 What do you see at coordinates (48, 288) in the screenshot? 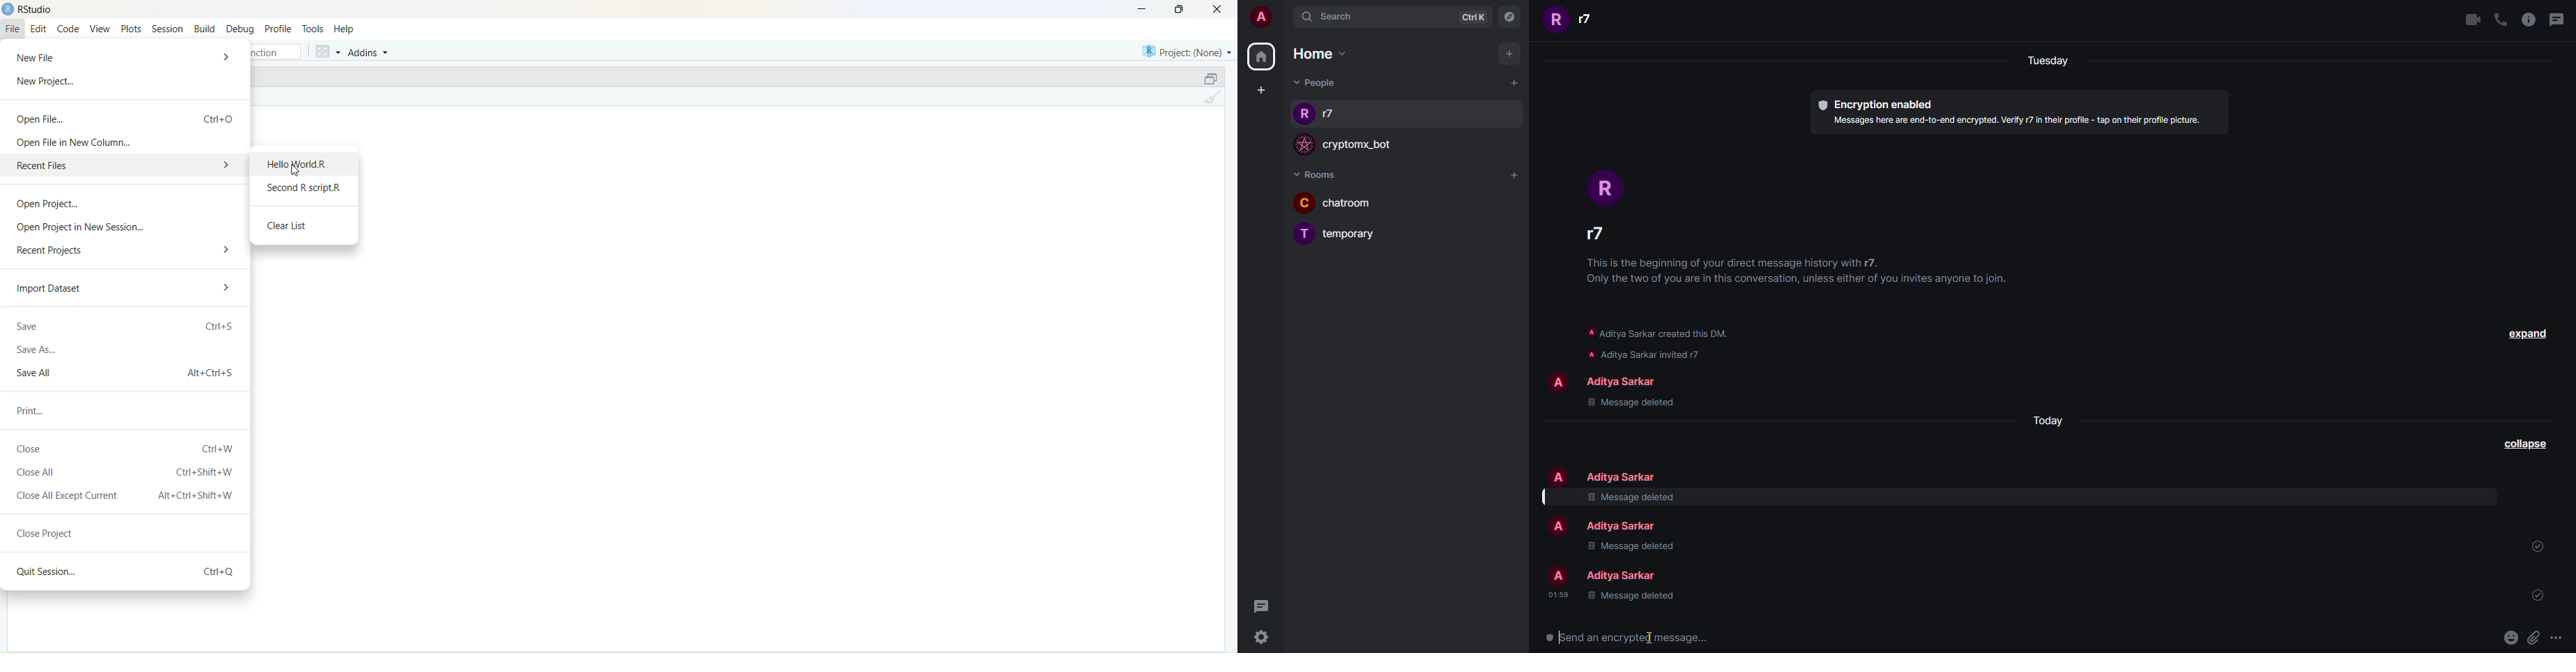
I see `Import Dataset` at bounding box center [48, 288].